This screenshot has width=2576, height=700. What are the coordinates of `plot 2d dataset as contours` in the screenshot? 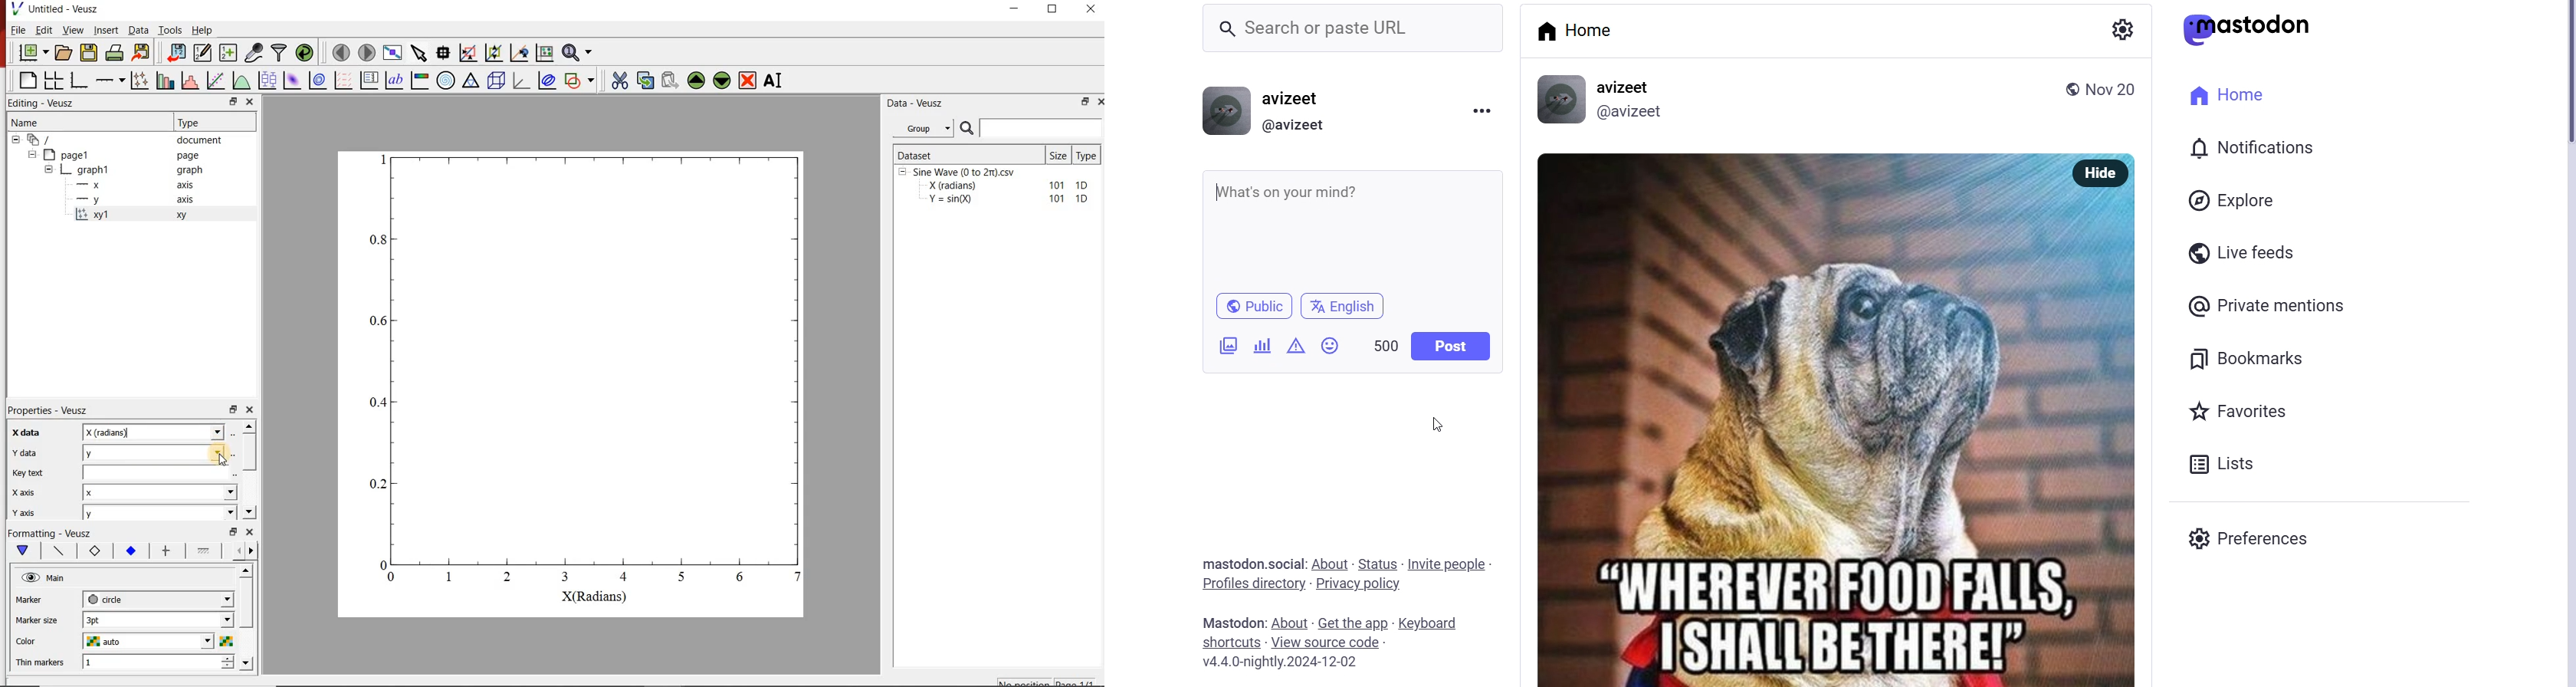 It's located at (318, 80).